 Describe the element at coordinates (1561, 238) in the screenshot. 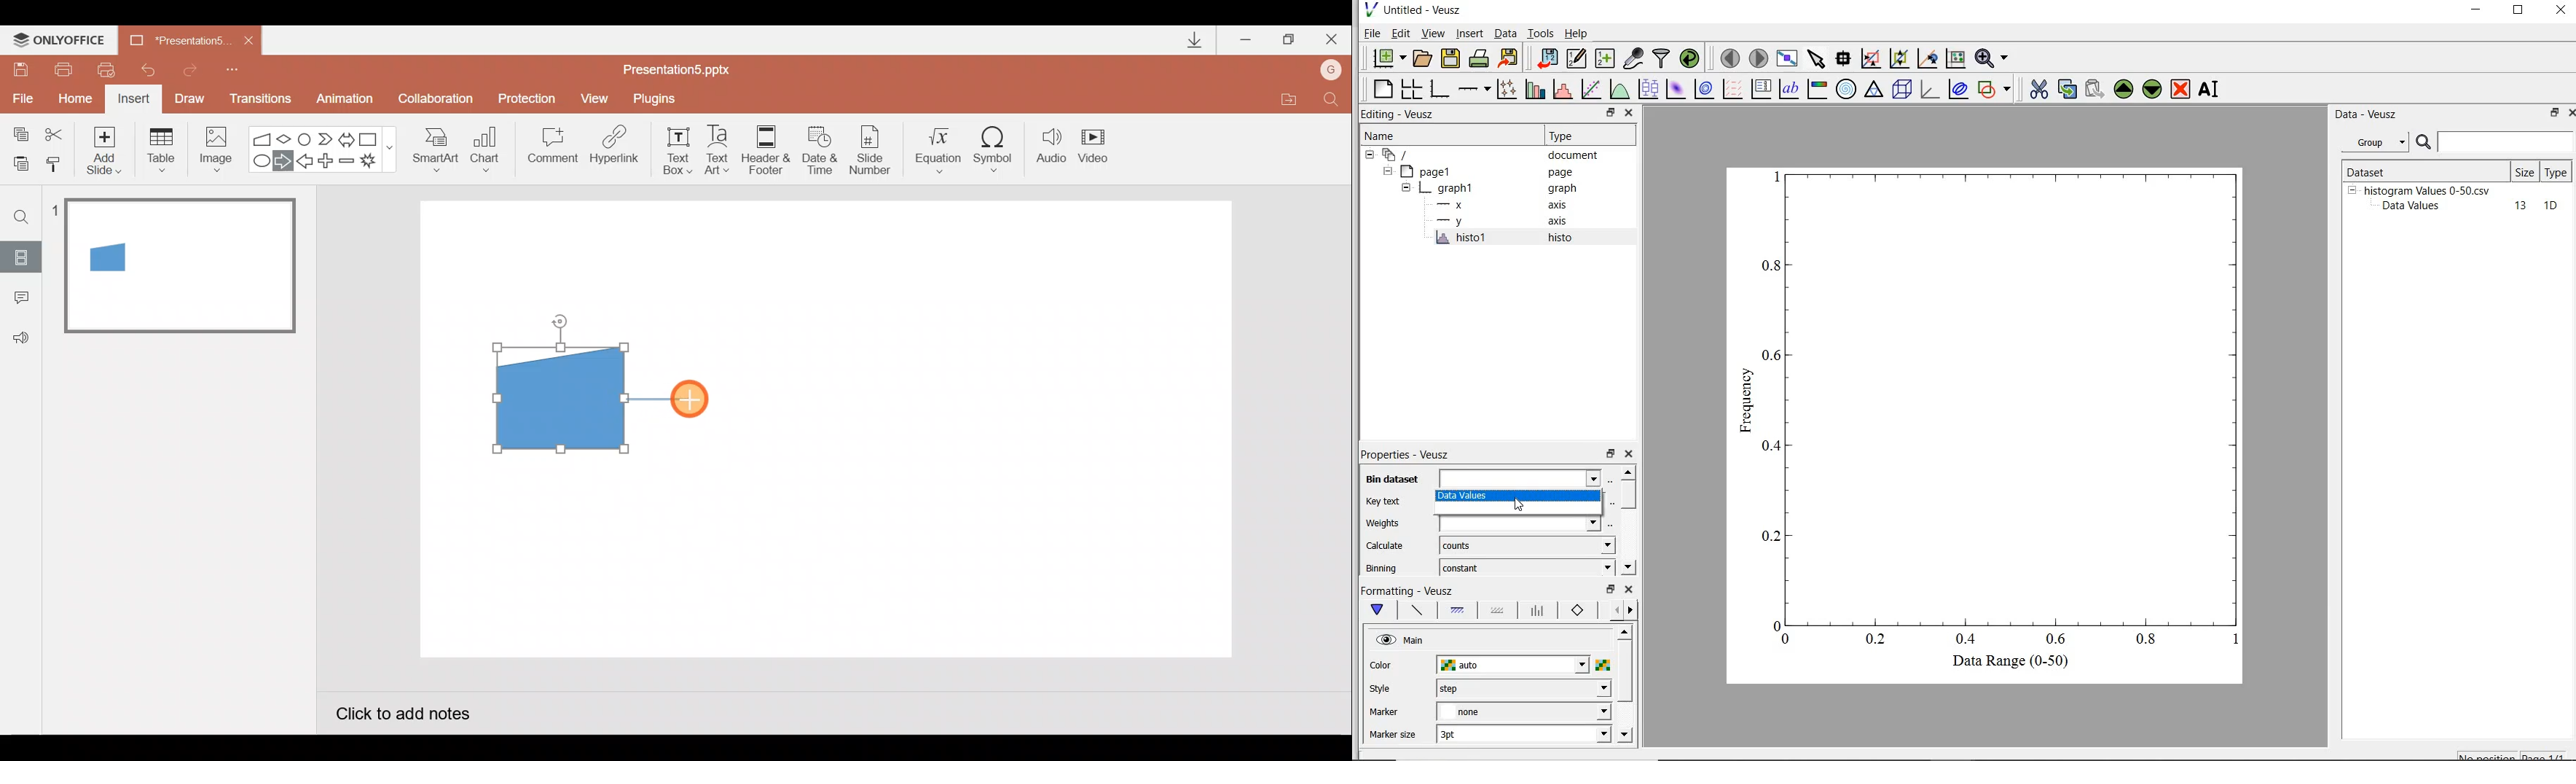

I see `histo` at that location.